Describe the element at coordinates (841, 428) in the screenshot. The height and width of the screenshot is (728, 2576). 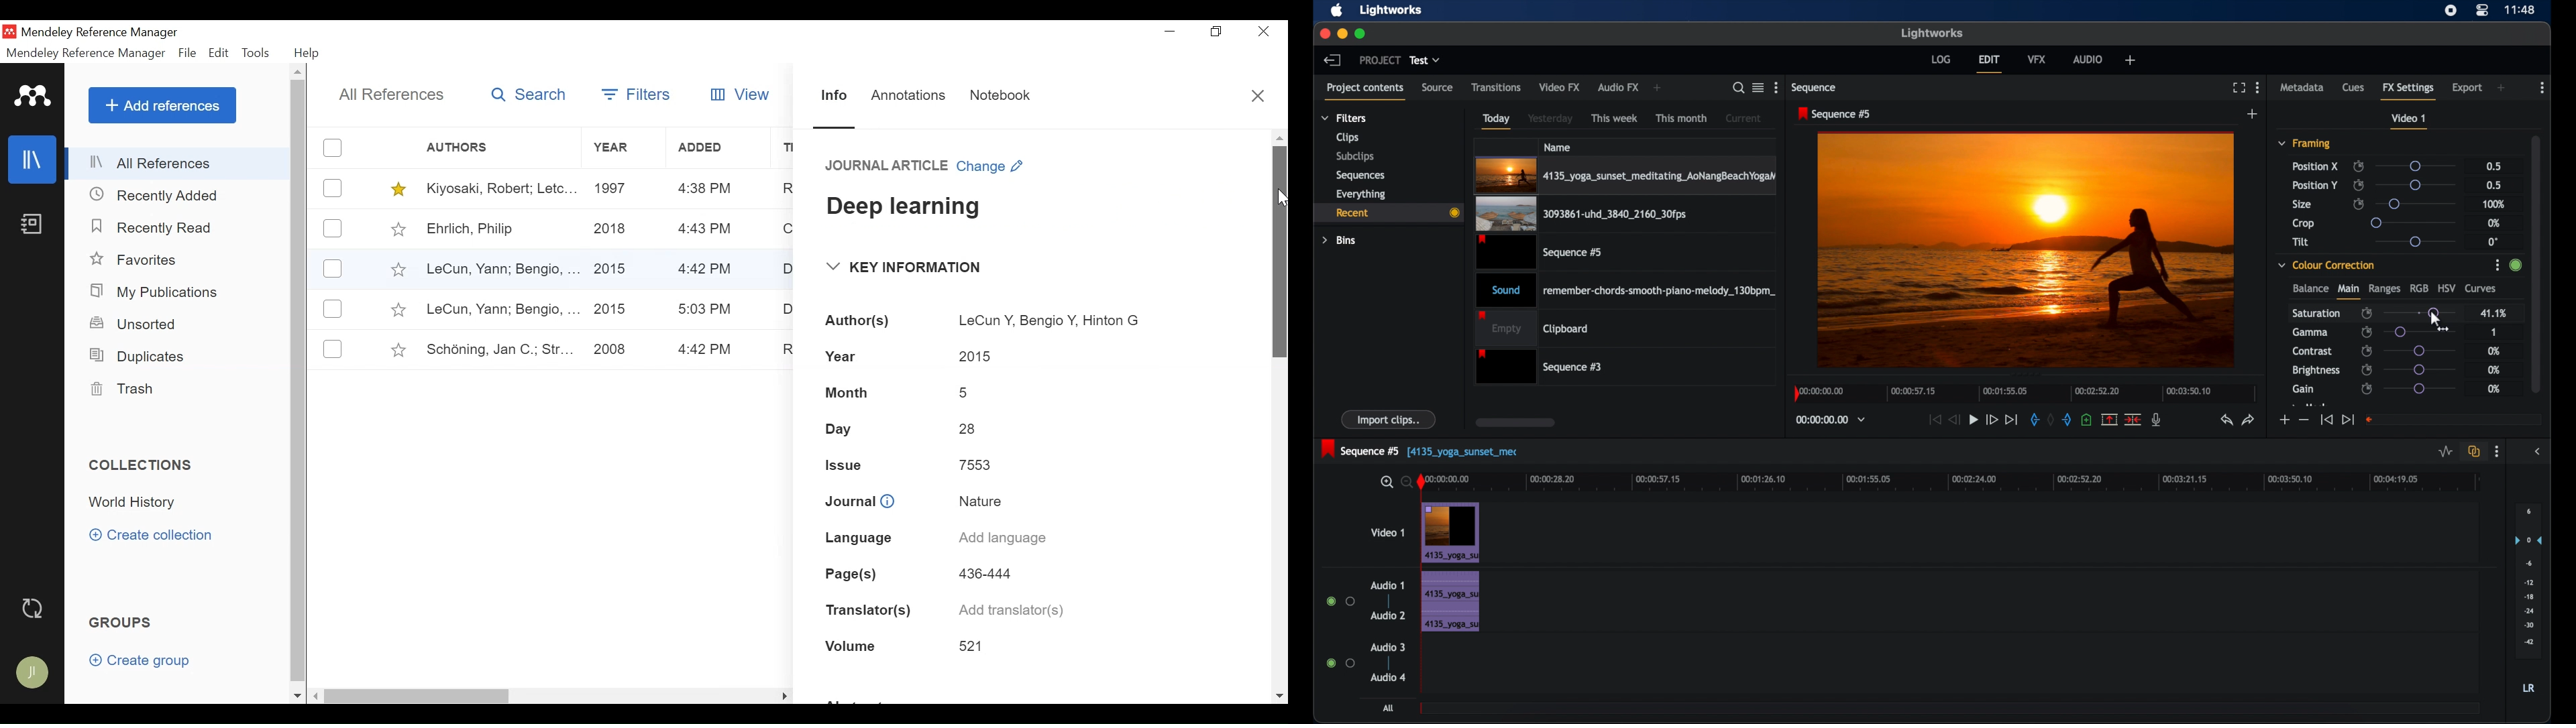
I see `Day` at that location.